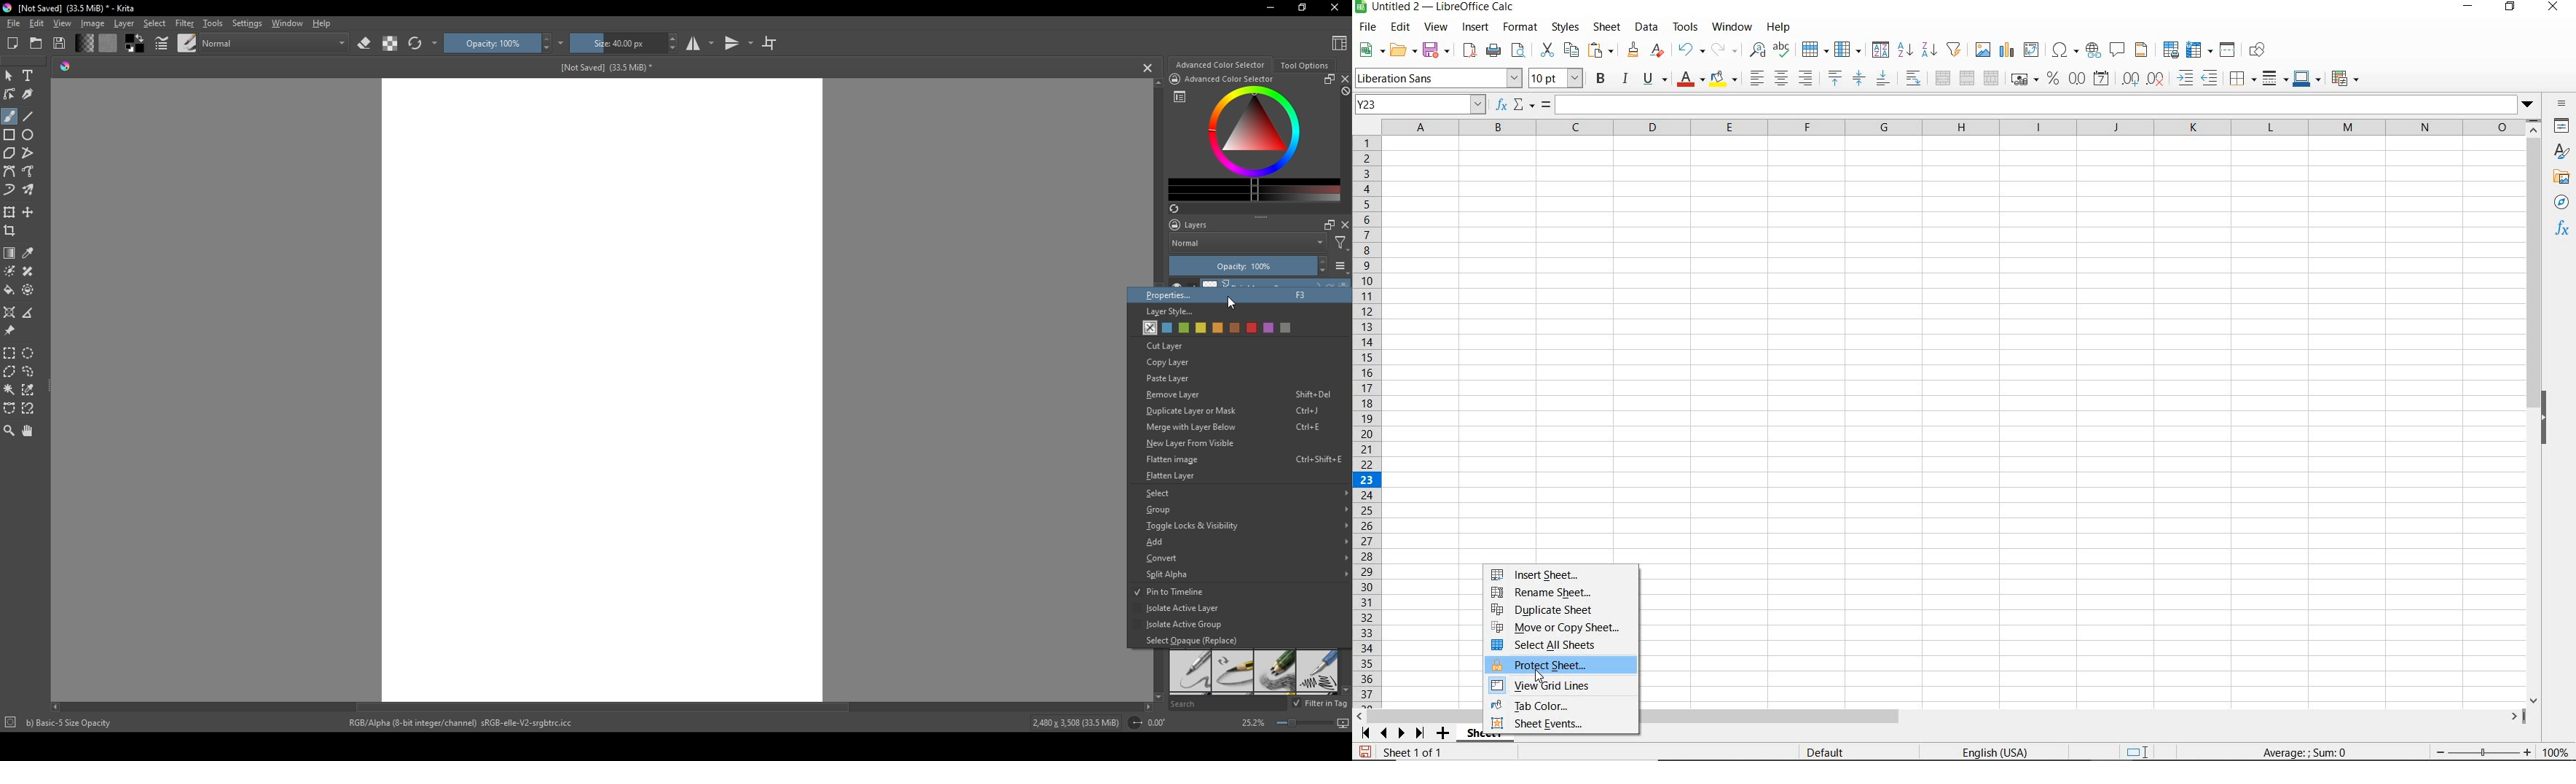 The height and width of the screenshot is (784, 2576). I want to click on bezier curve, so click(10, 409).